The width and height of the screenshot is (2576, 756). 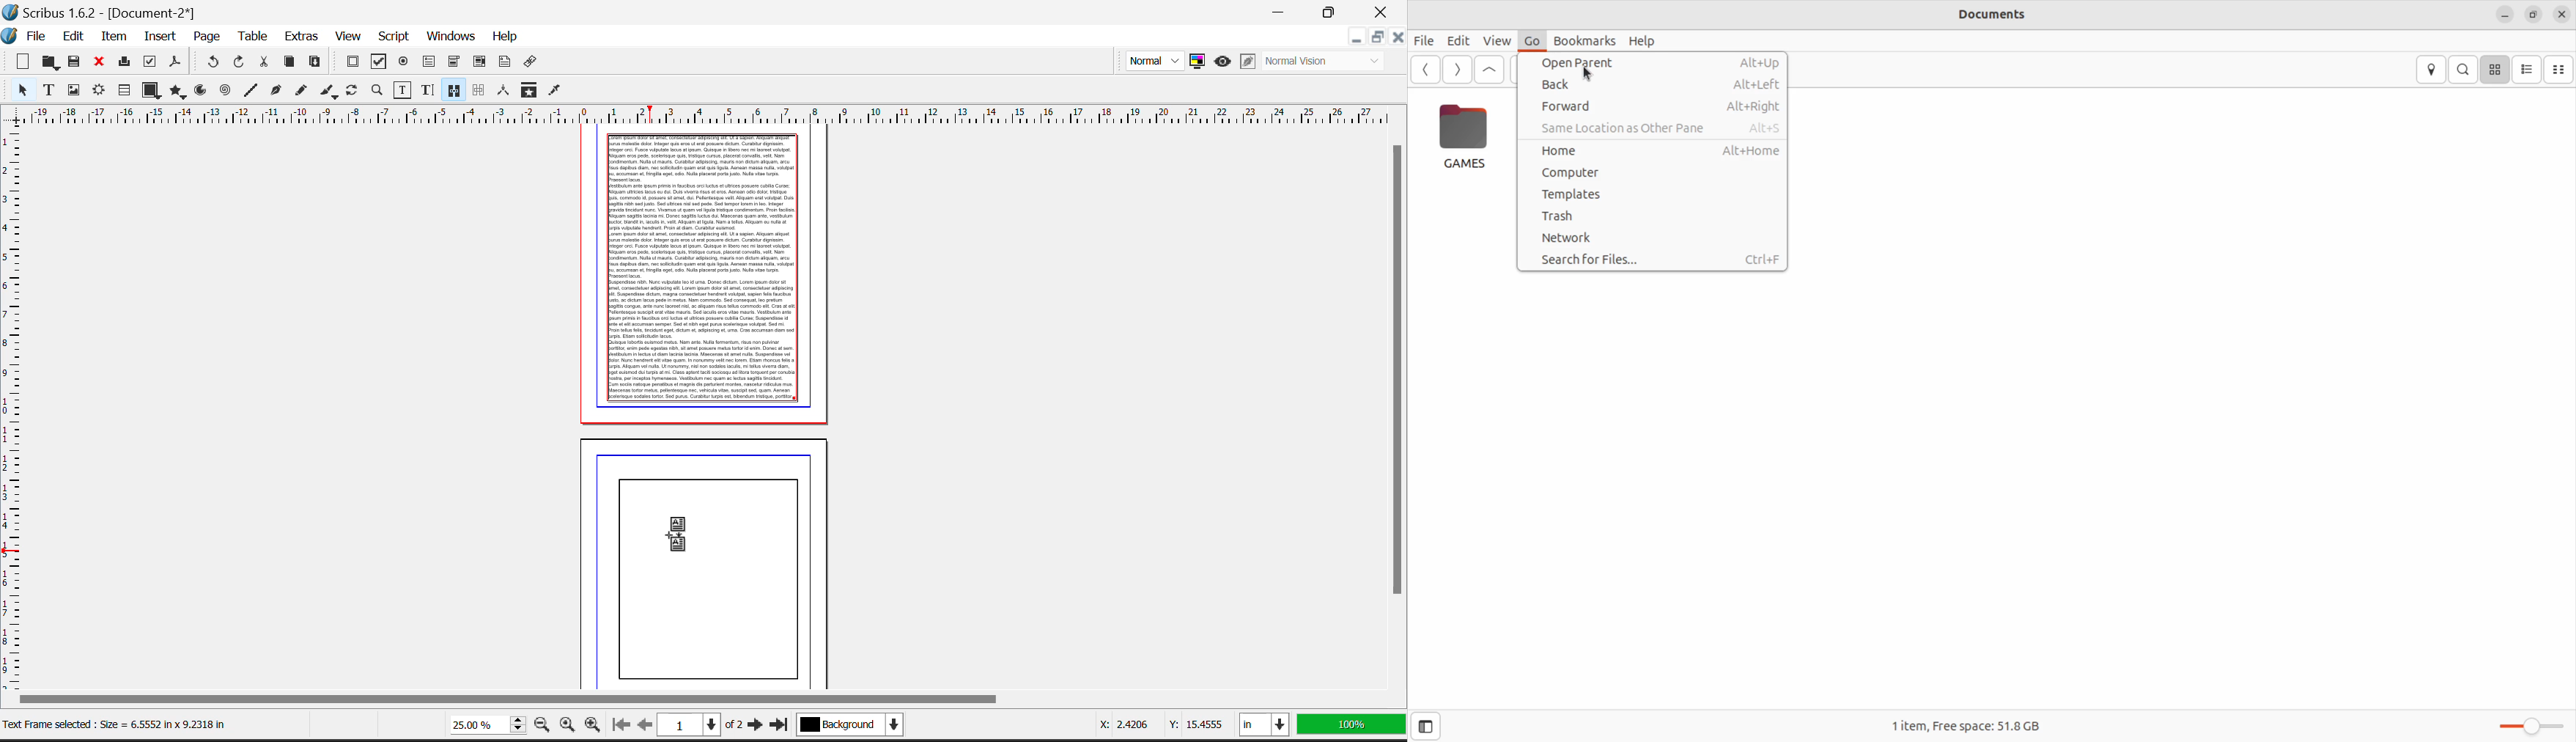 What do you see at coordinates (1353, 728) in the screenshot?
I see `100%` at bounding box center [1353, 728].